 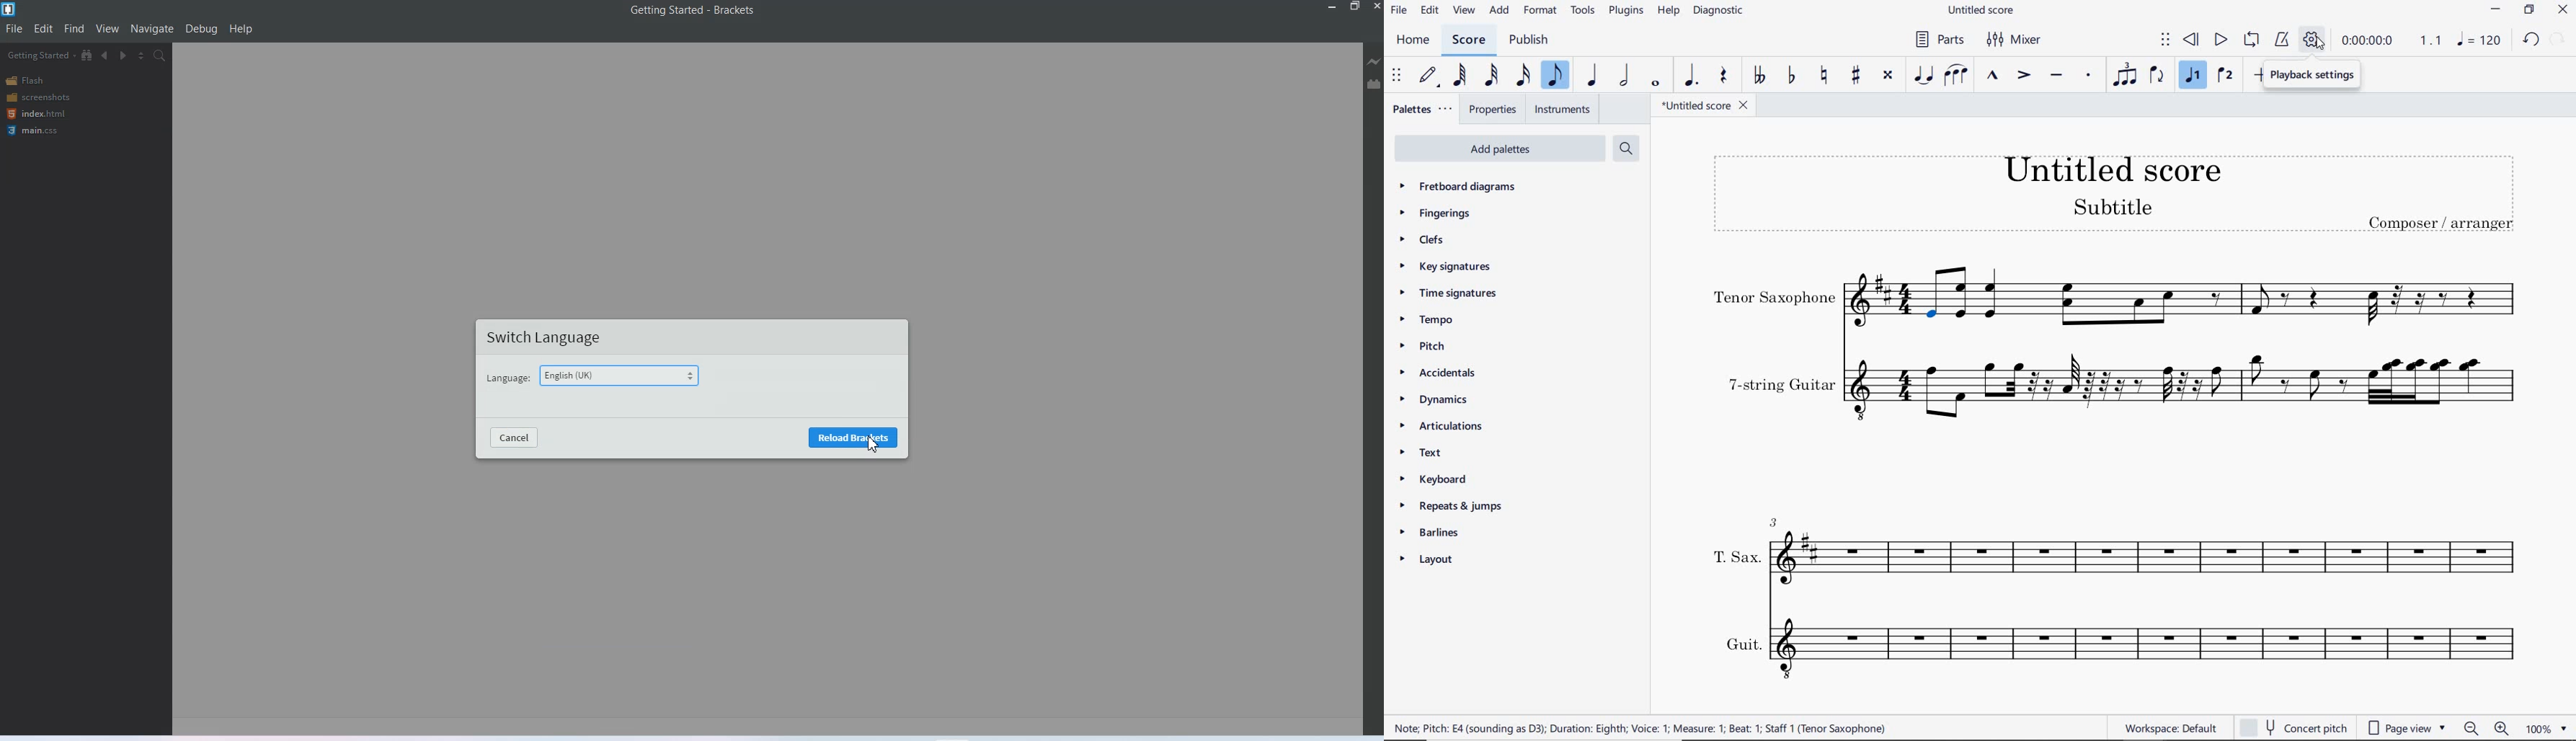 I want to click on cancel, so click(x=513, y=439).